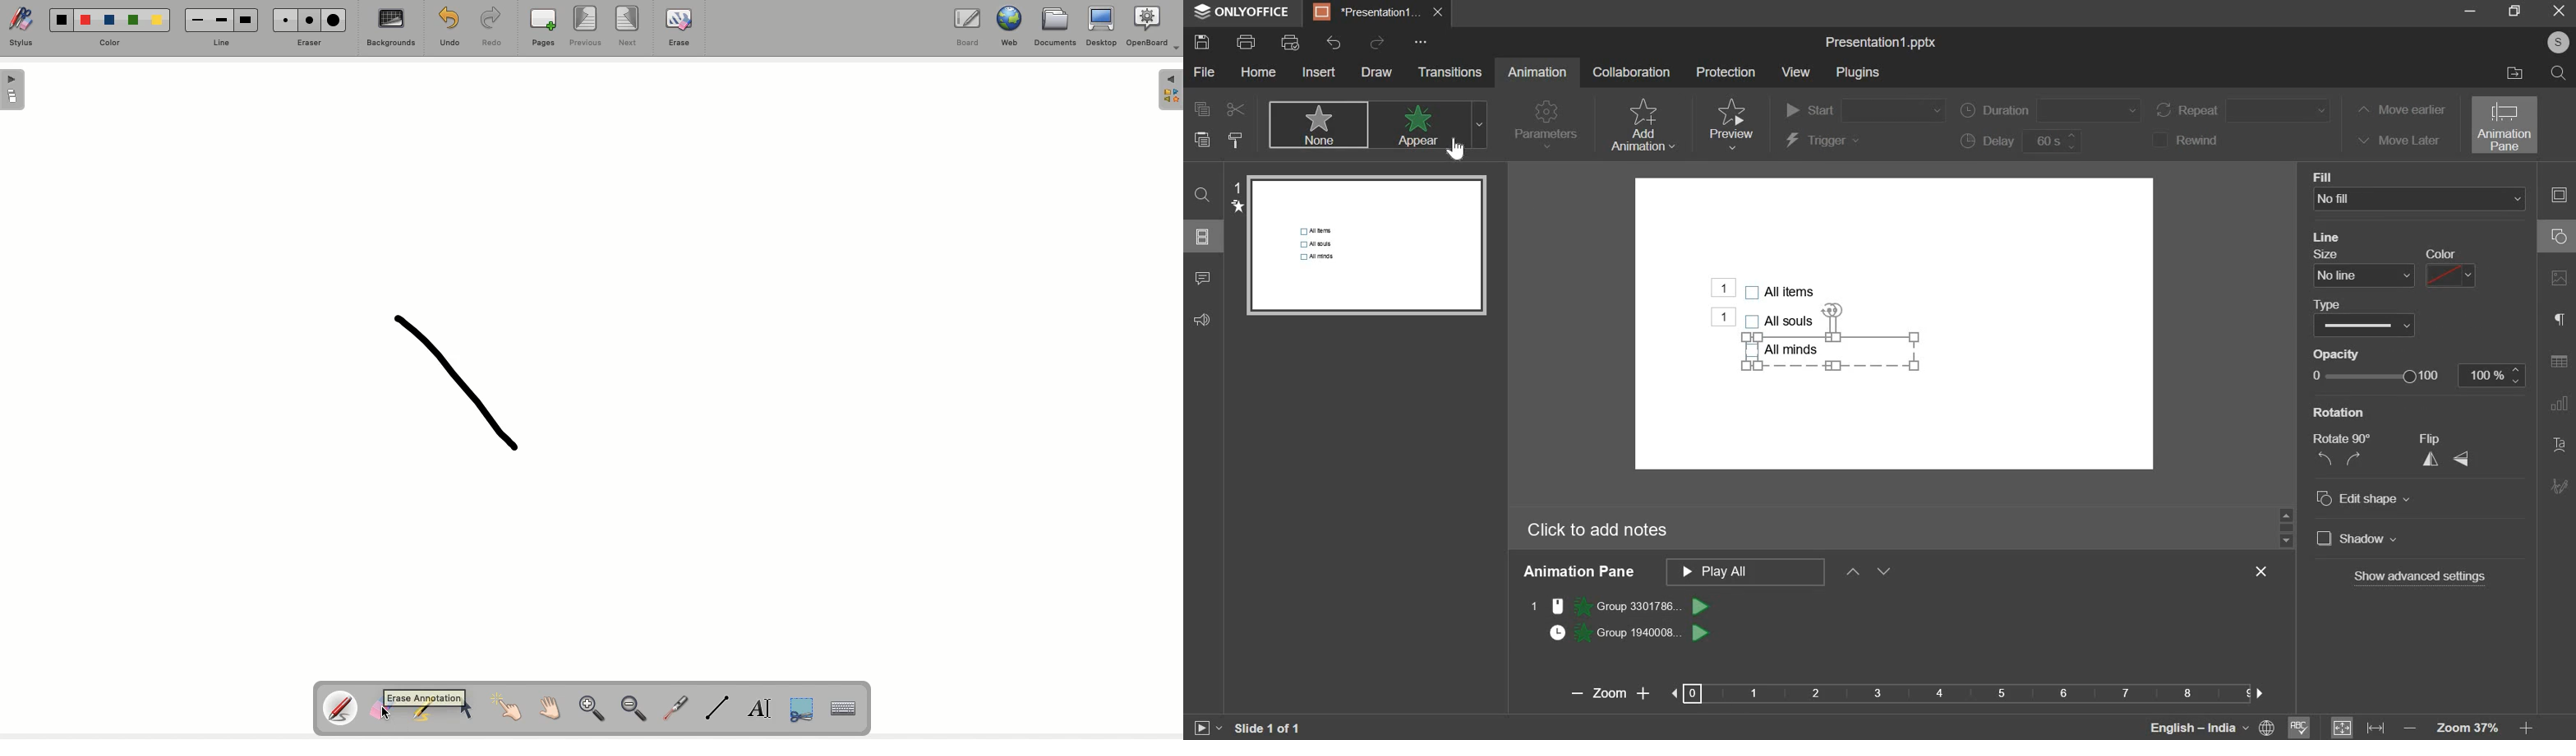 Image resolution: width=2576 pixels, height=756 pixels. Describe the element at coordinates (1463, 146) in the screenshot. I see `Cursor` at that location.